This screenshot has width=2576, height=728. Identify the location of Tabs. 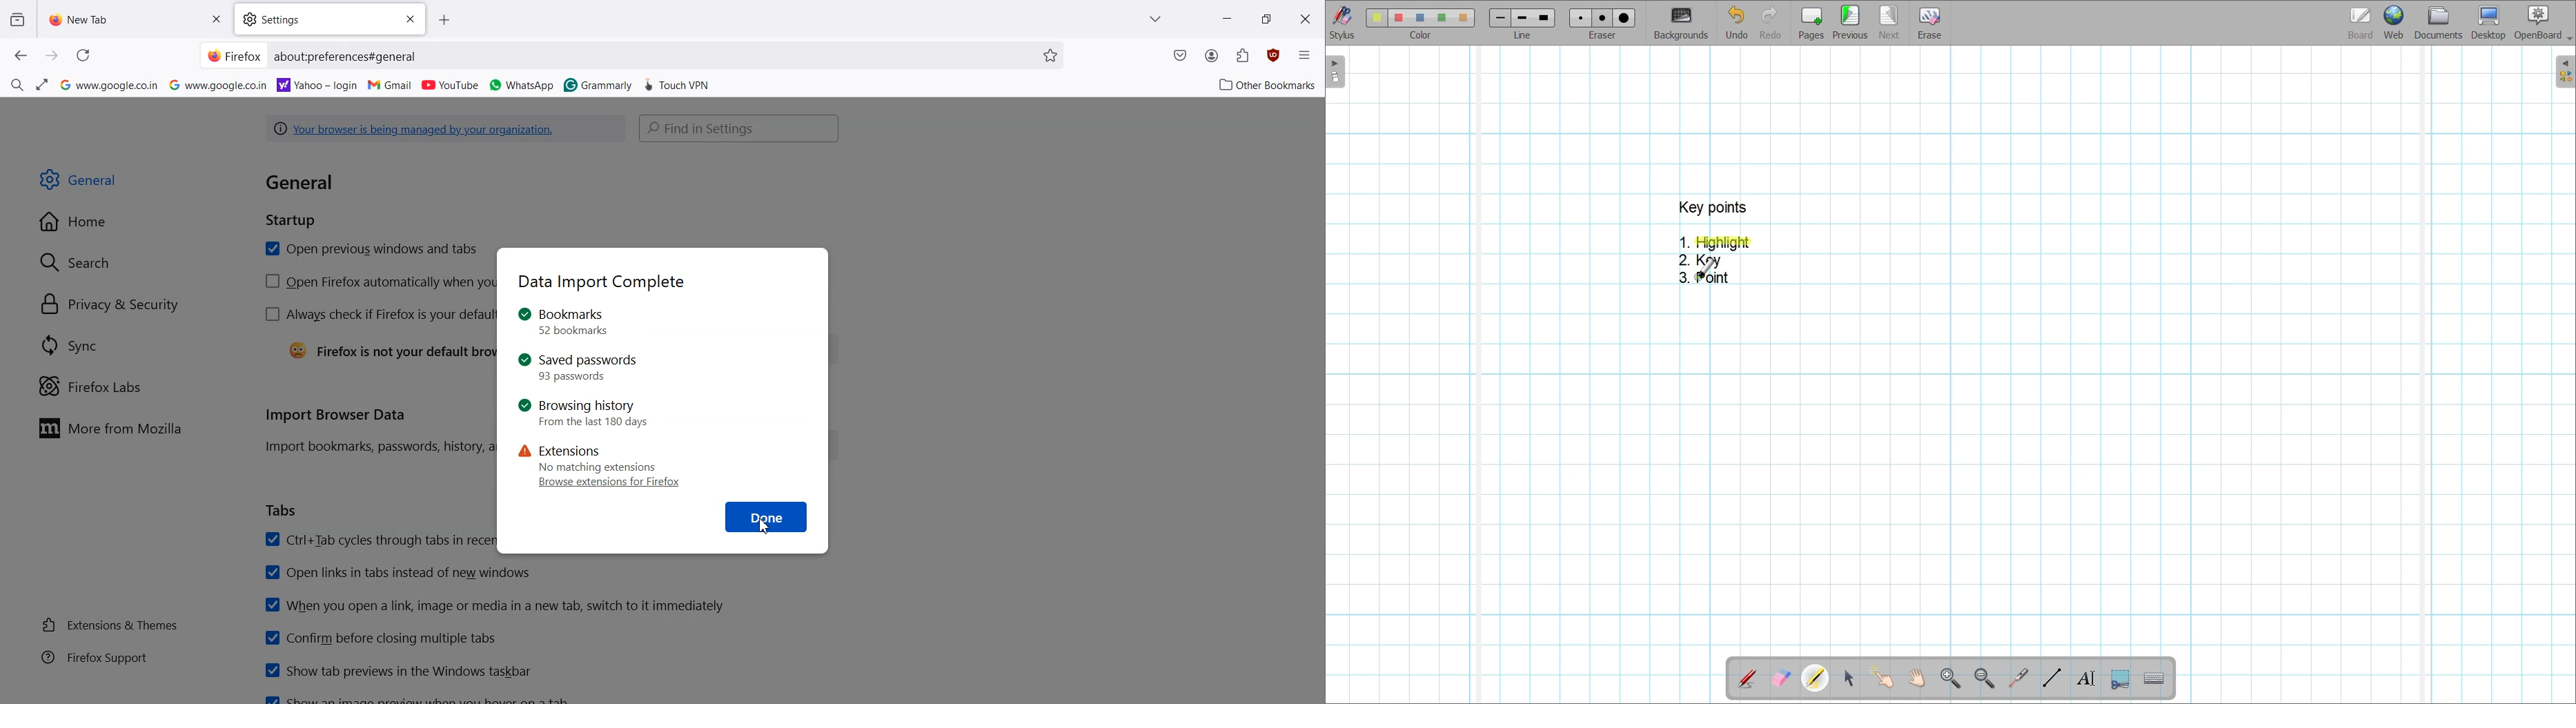
(282, 511).